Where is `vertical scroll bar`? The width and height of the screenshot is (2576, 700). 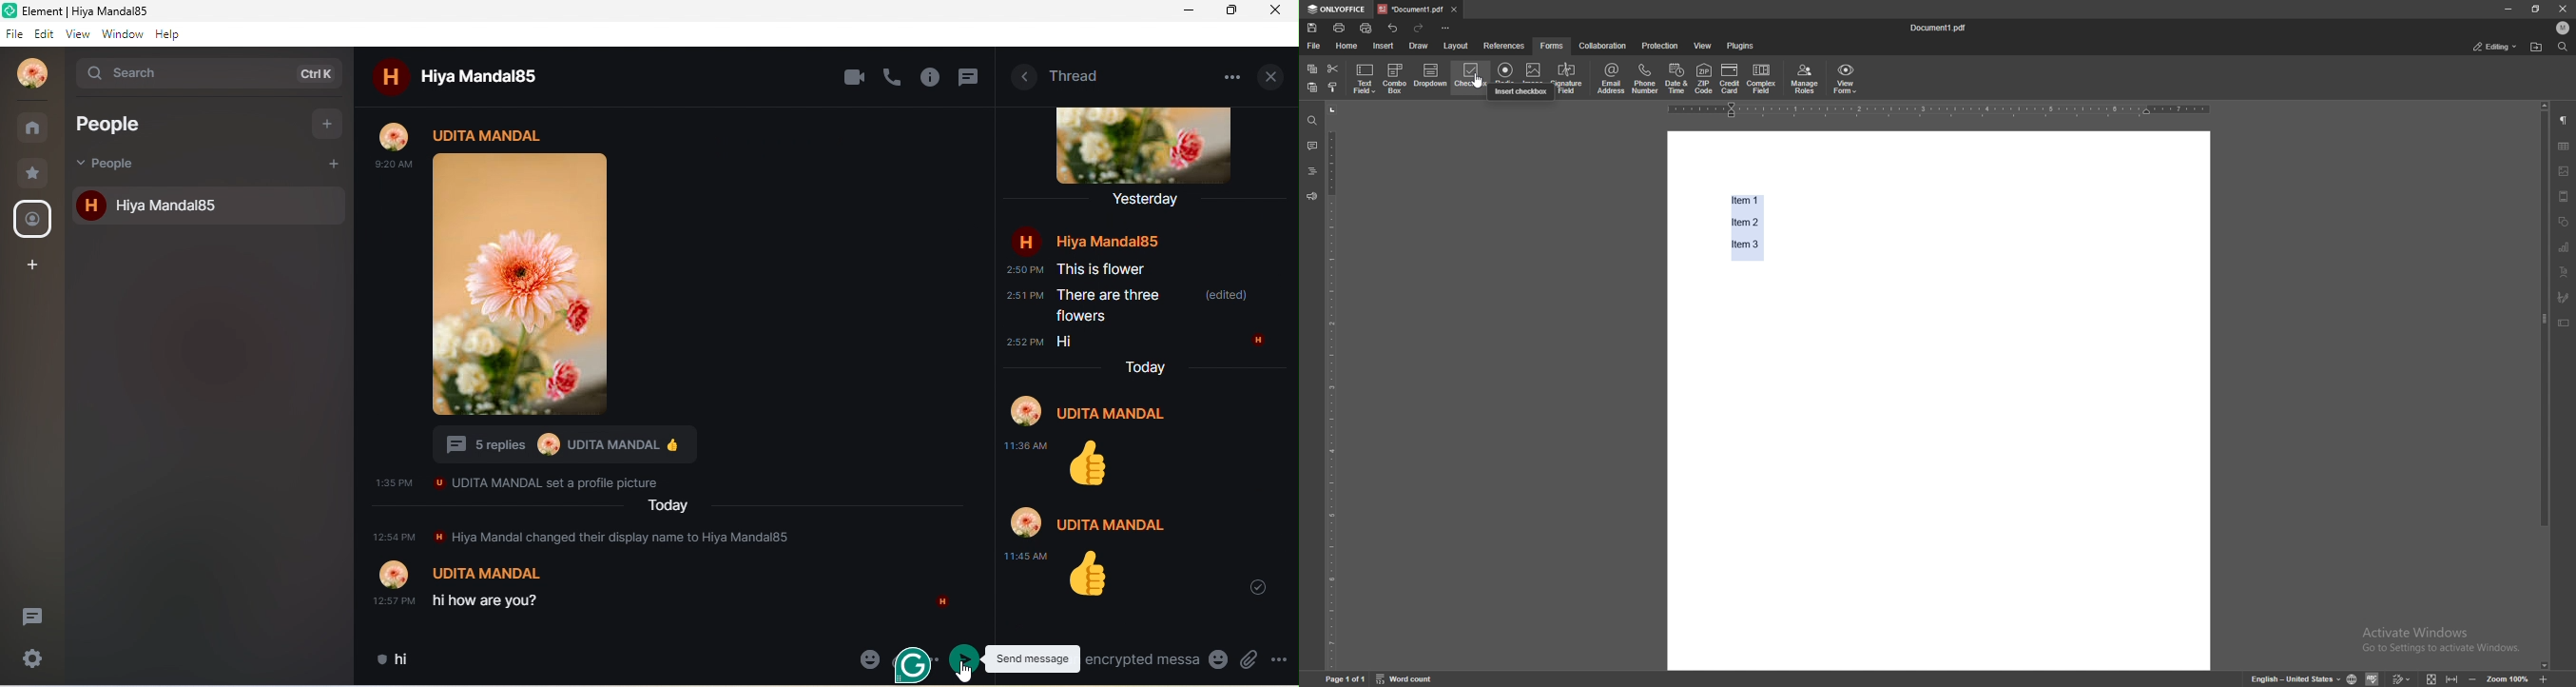 vertical scroll bar is located at coordinates (986, 554).